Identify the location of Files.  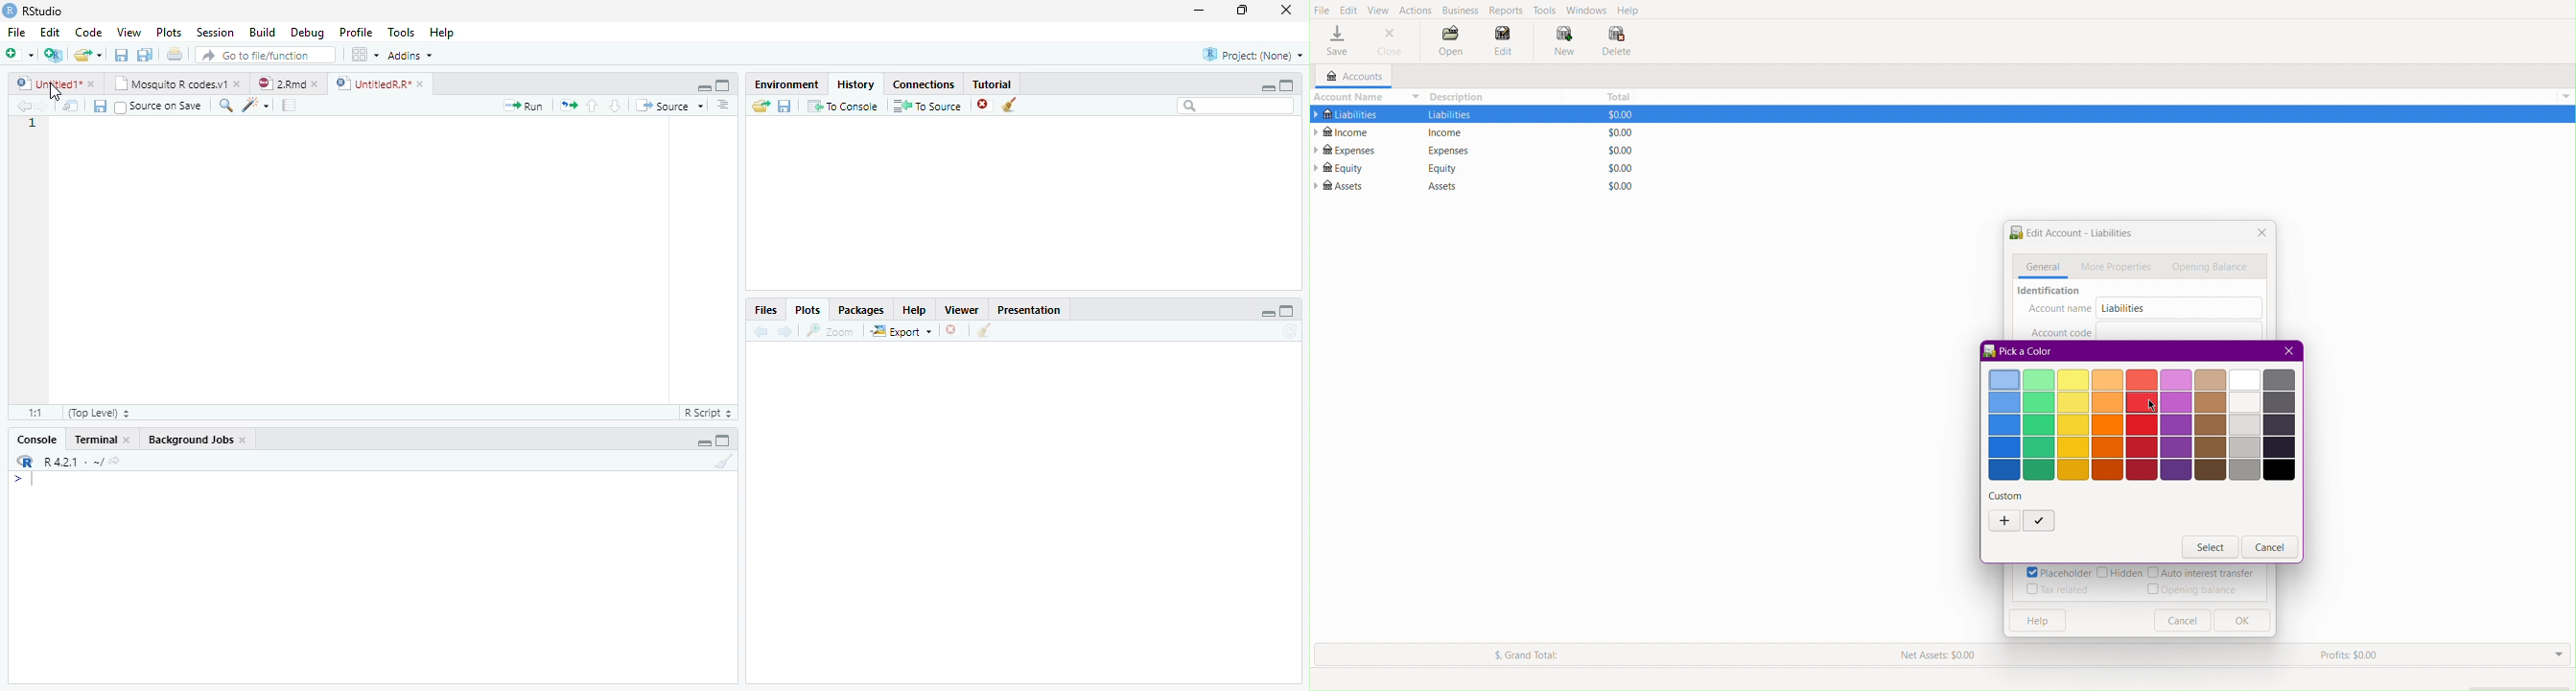
(767, 309).